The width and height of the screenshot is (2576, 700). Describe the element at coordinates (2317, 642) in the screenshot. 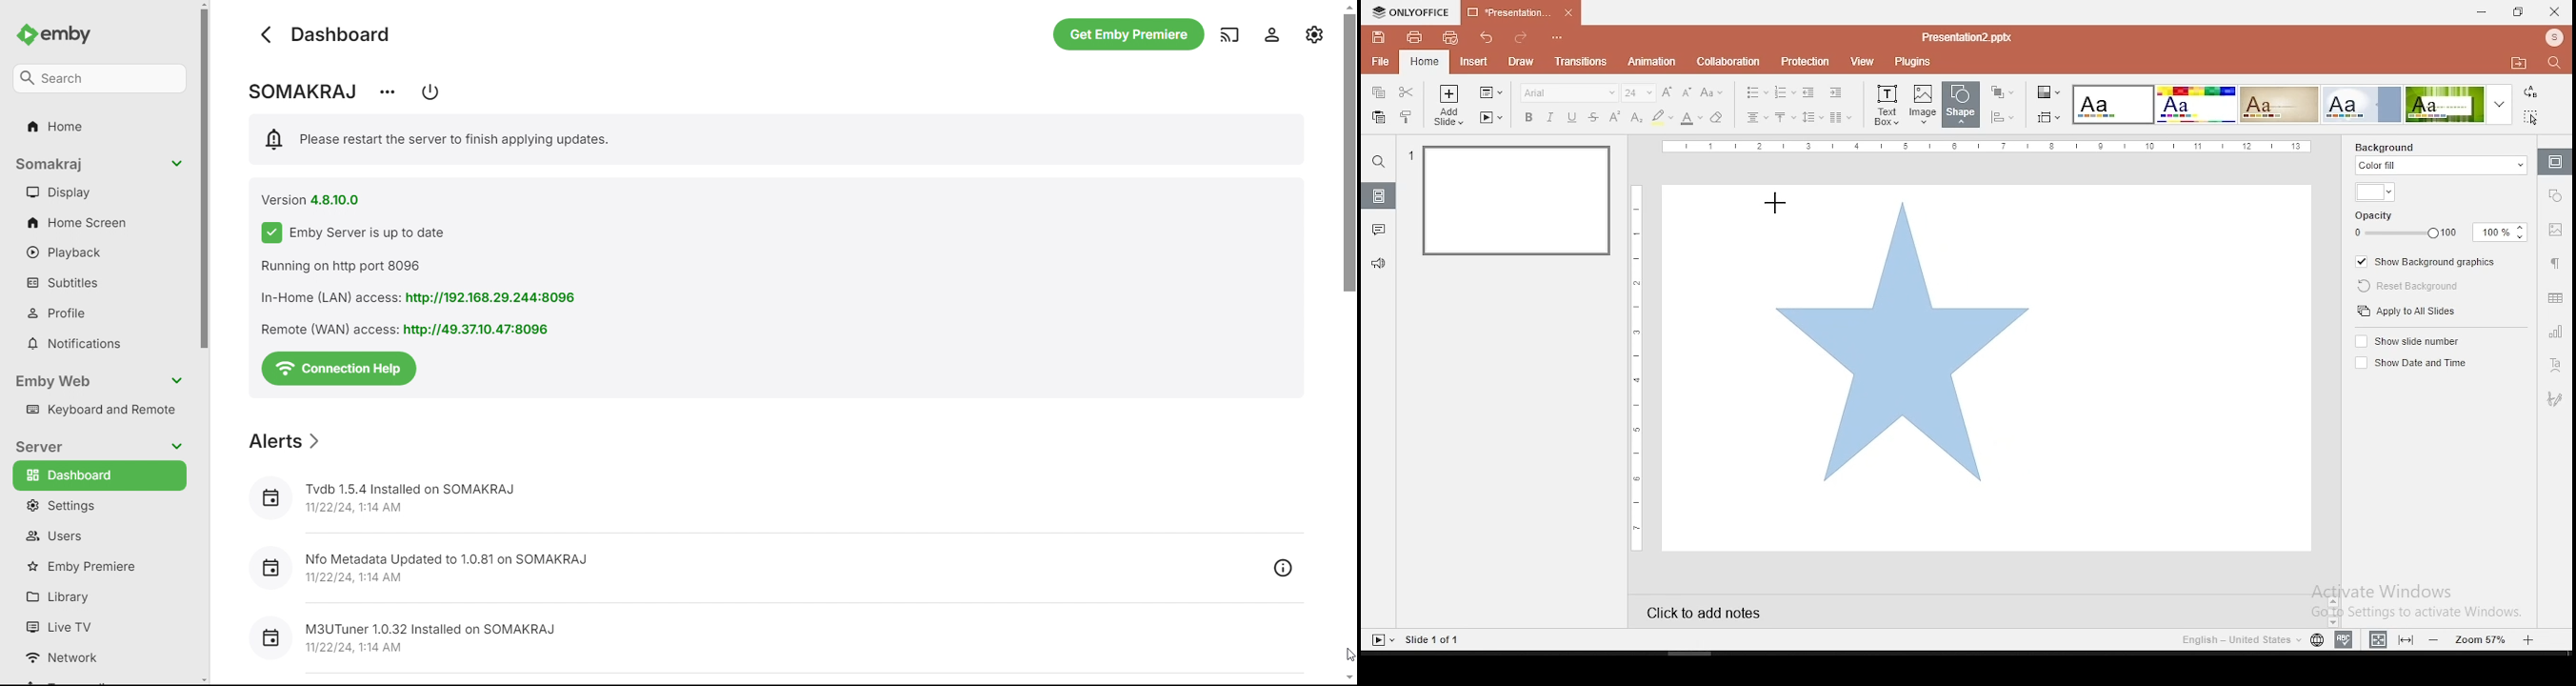

I see `language` at that location.